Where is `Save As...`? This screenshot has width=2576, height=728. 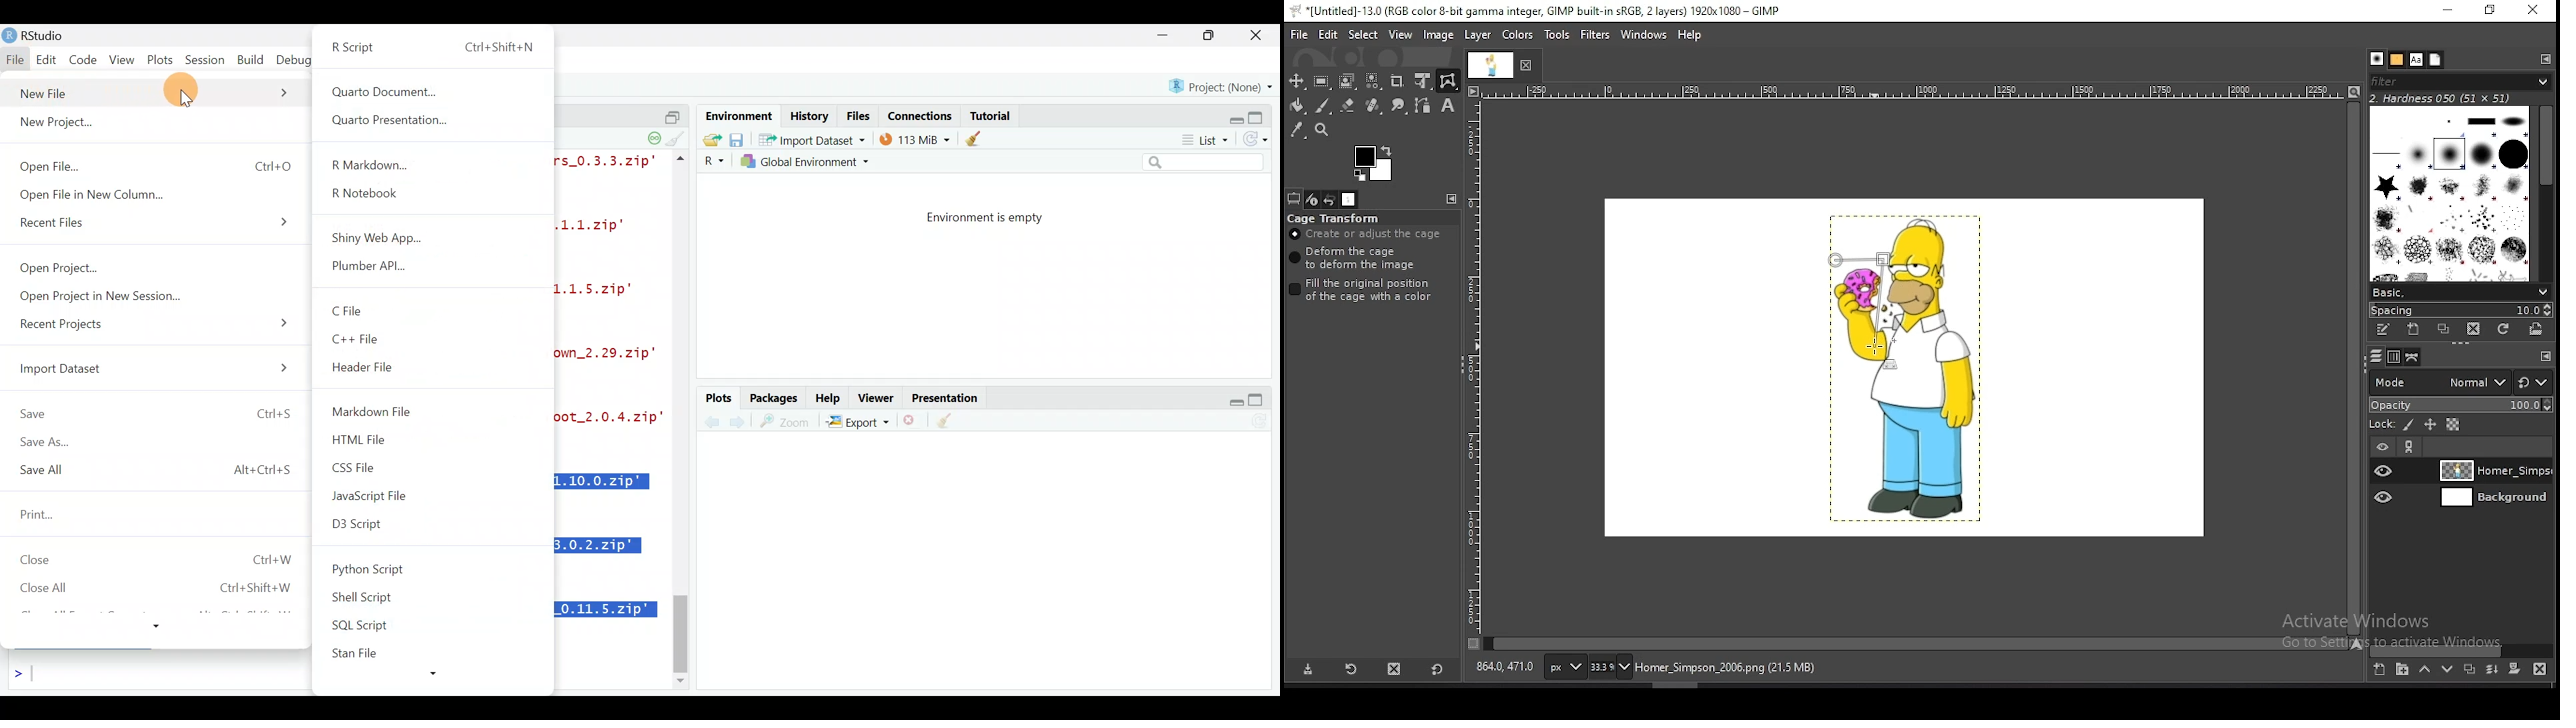 Save As... is located at coordinates (61, 445).